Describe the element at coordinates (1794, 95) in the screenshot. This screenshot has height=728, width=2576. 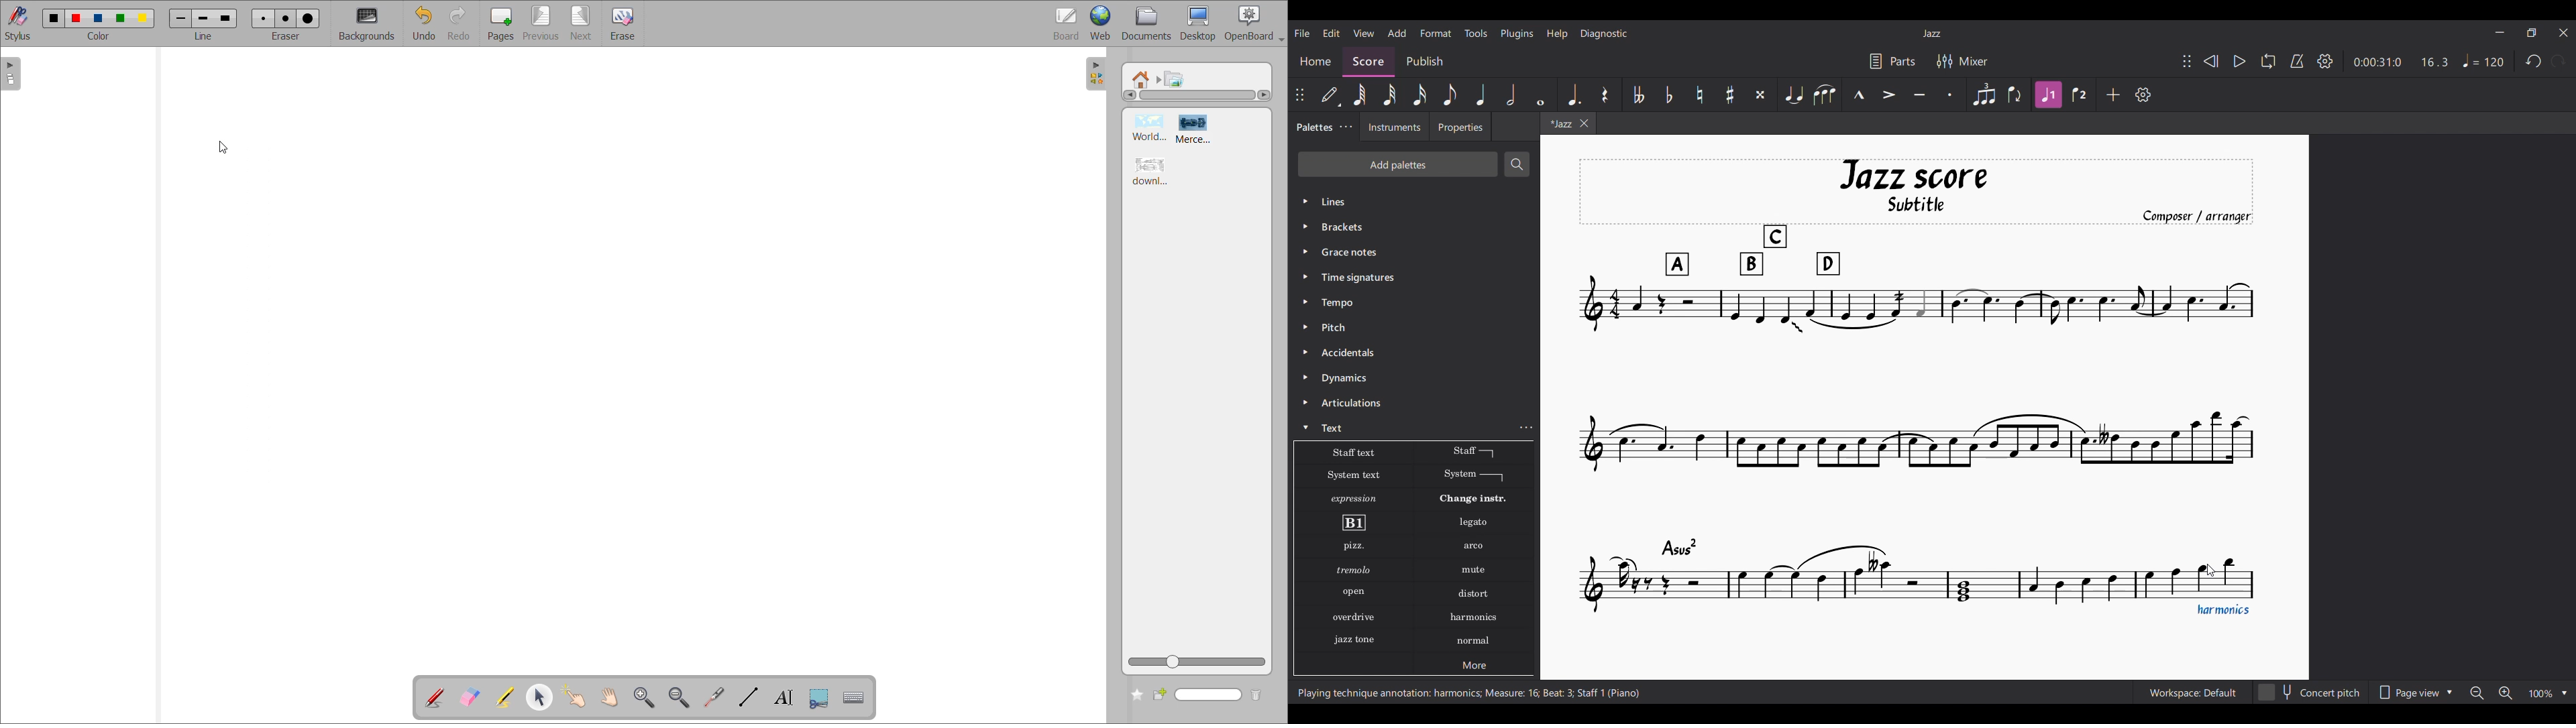
I see `Tie` at that location.